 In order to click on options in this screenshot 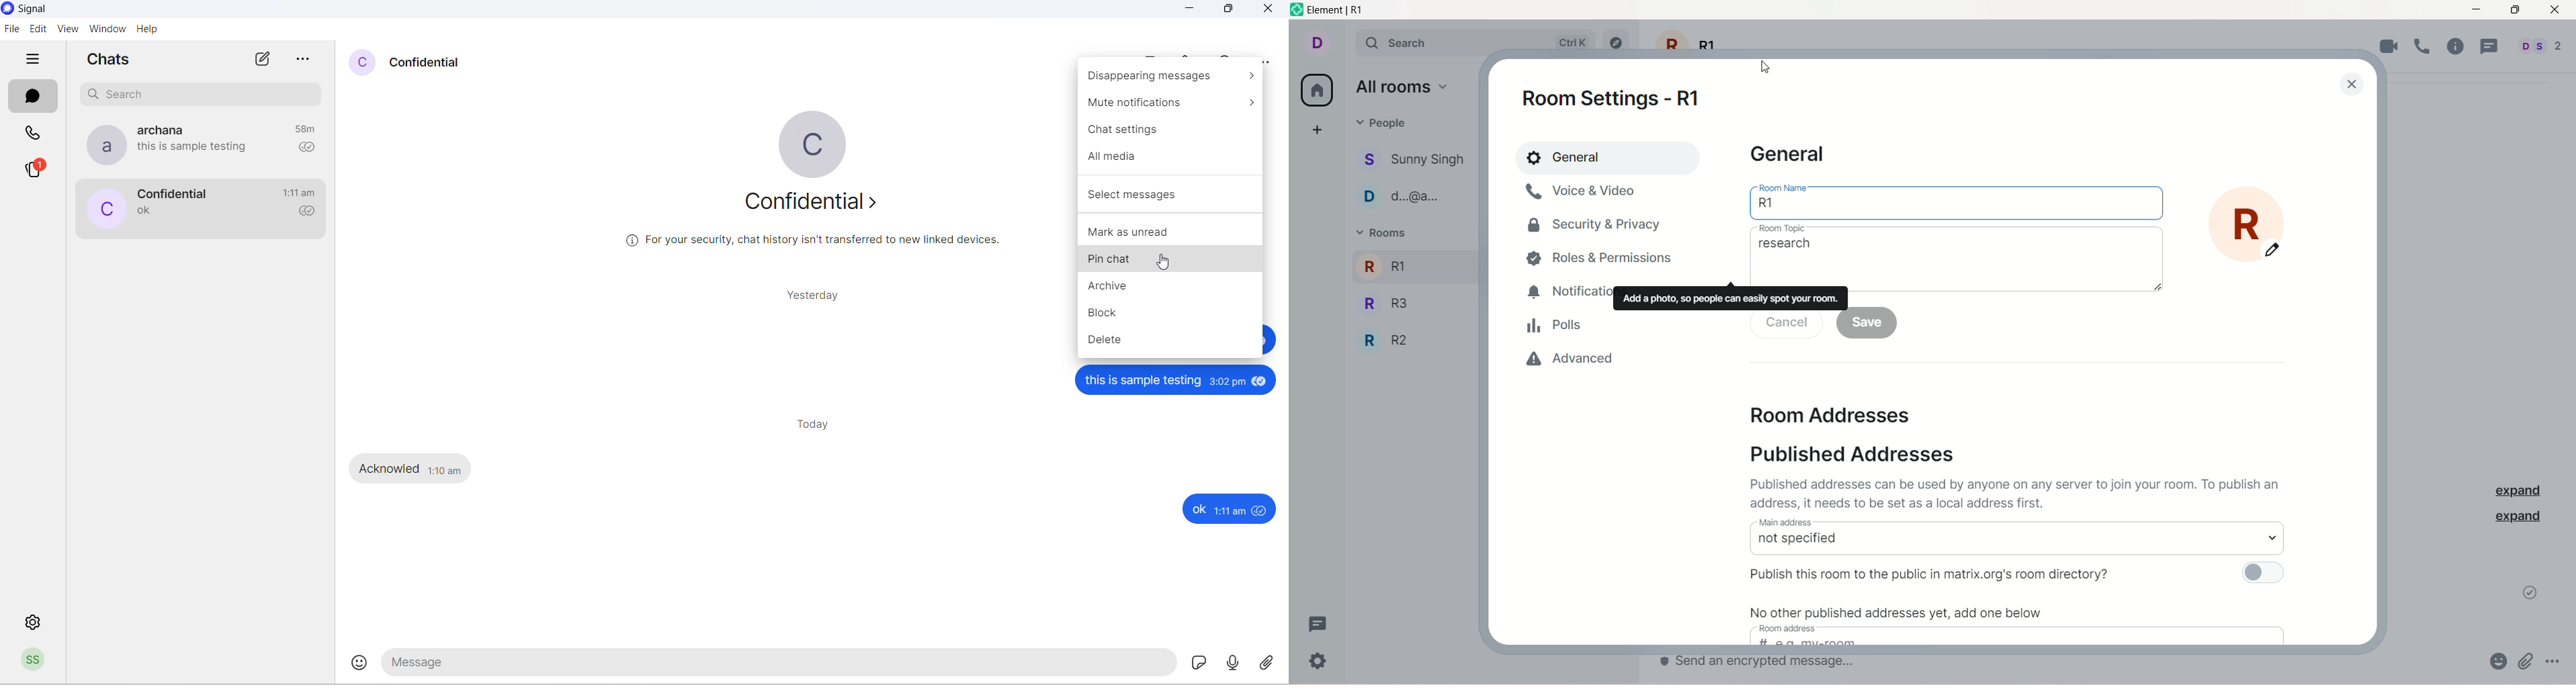, I will do `click(2558, 661)`.